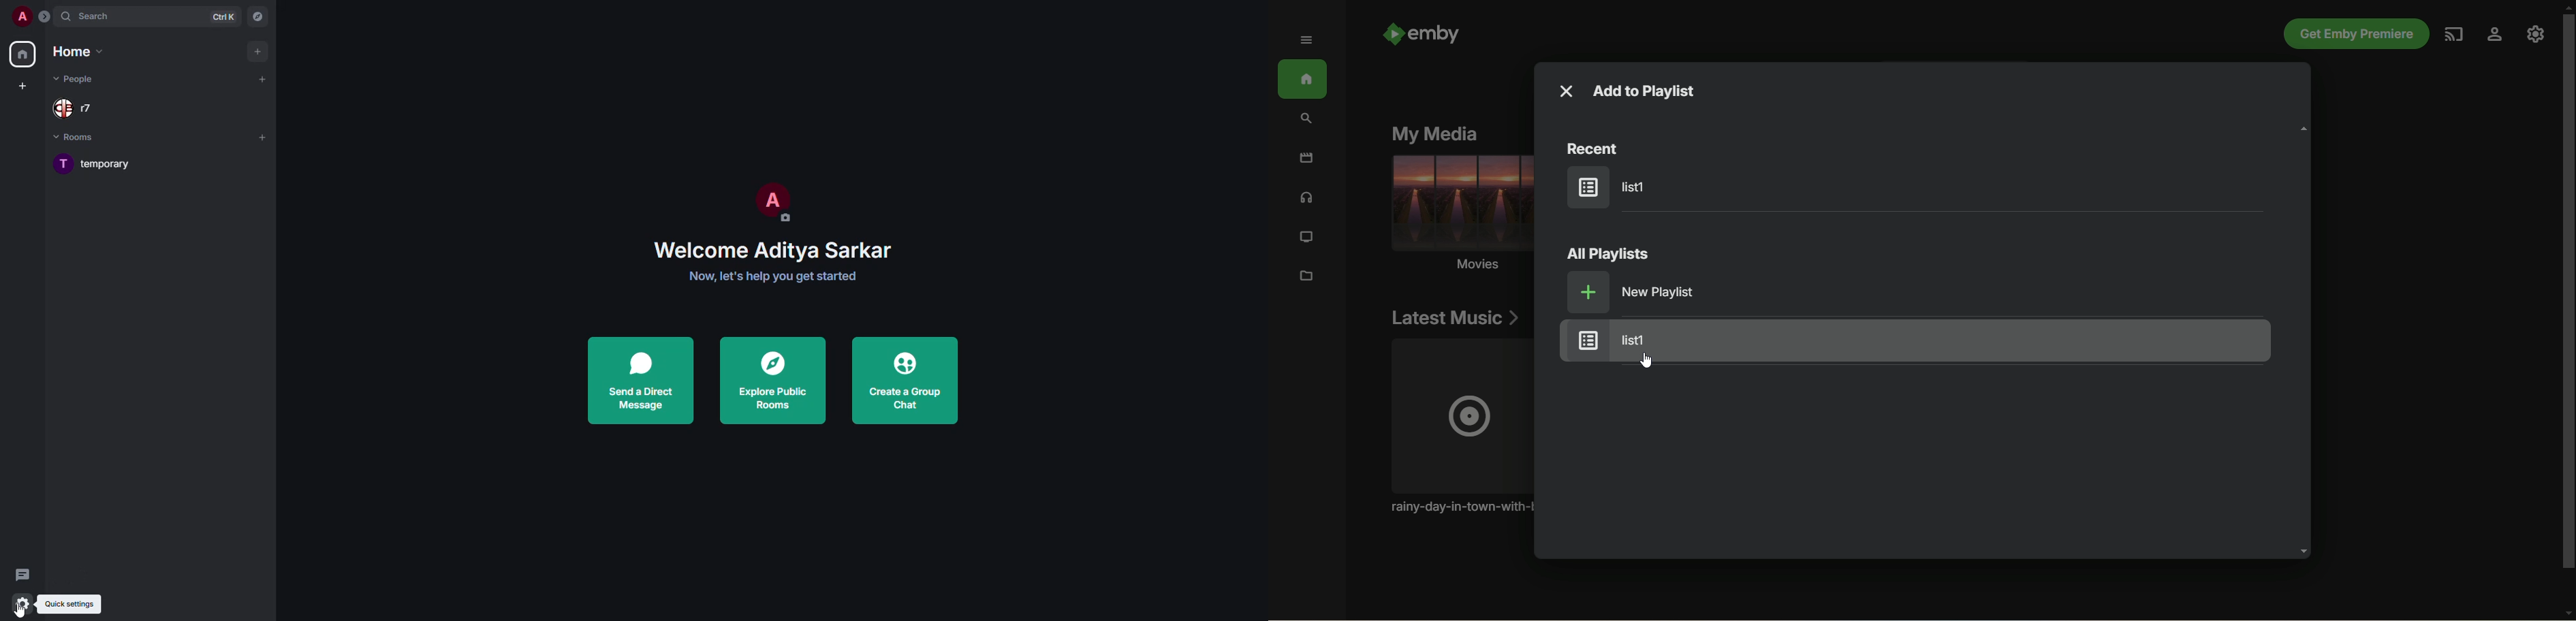 Image resolution: width=2576 pixels, height=644 pixels. Describe the element at coordinates (22, 15) in the screenshot. I see `a` at that location.